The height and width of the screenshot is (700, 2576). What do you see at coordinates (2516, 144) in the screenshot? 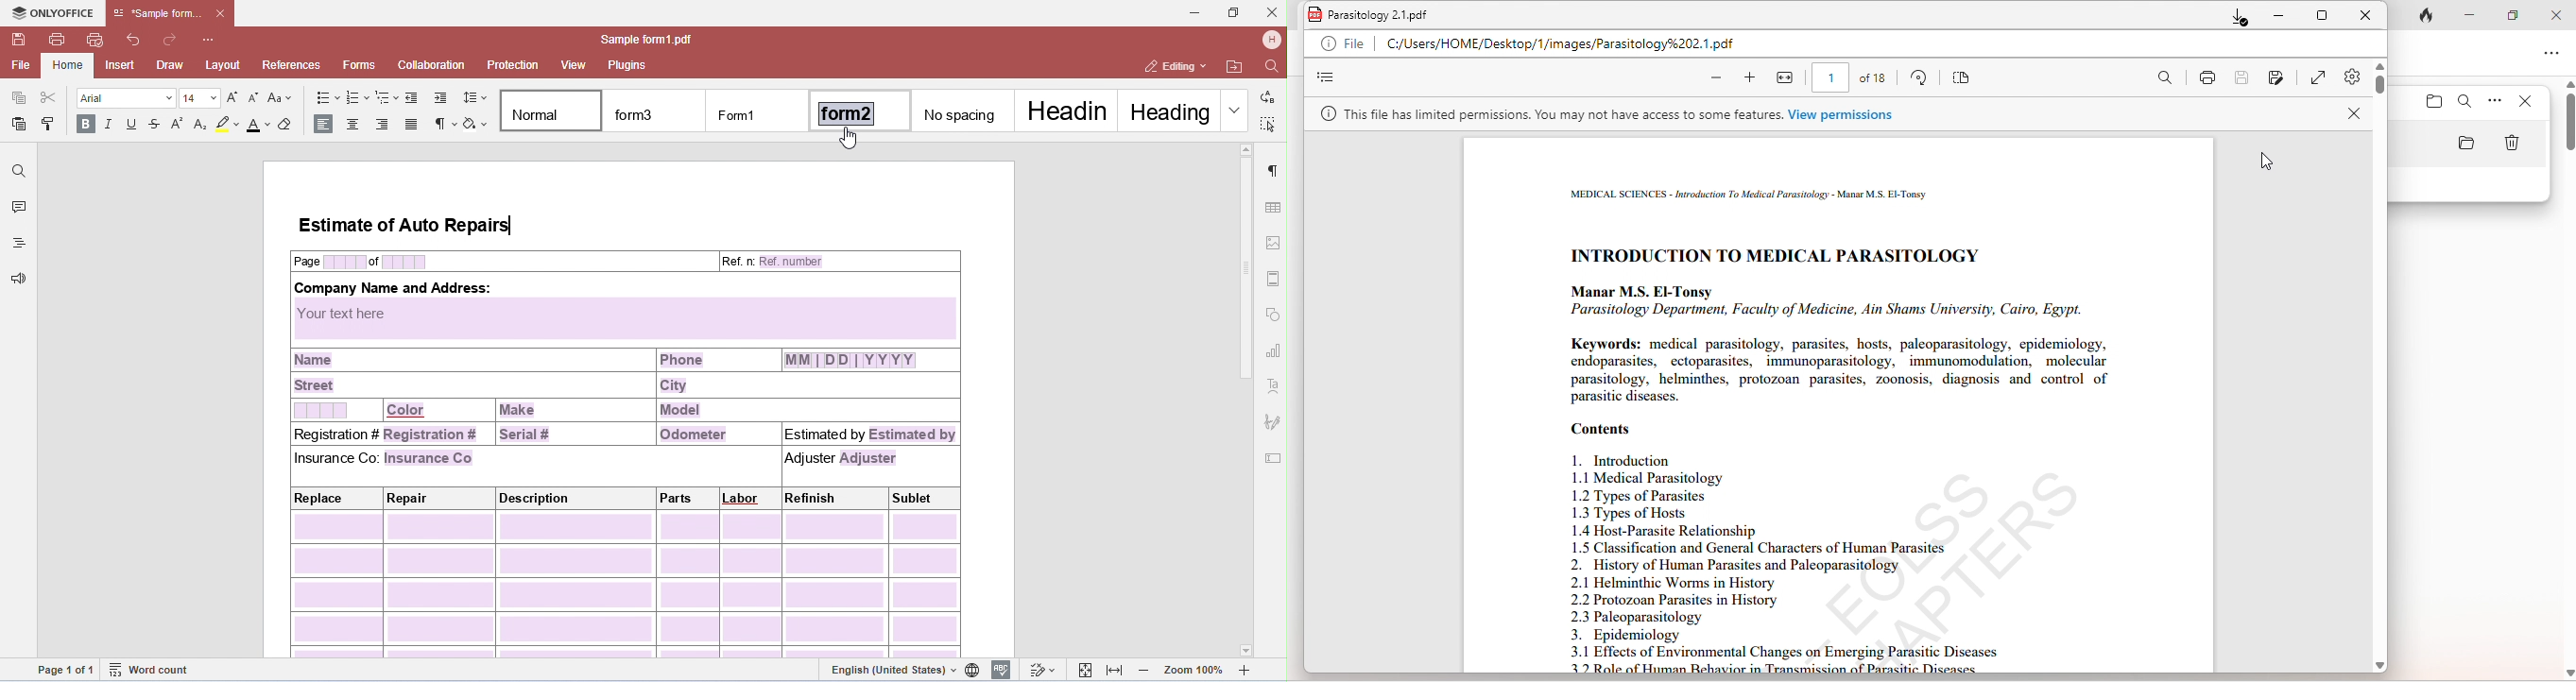
I see `delete` at bounding box center [2516, 144].